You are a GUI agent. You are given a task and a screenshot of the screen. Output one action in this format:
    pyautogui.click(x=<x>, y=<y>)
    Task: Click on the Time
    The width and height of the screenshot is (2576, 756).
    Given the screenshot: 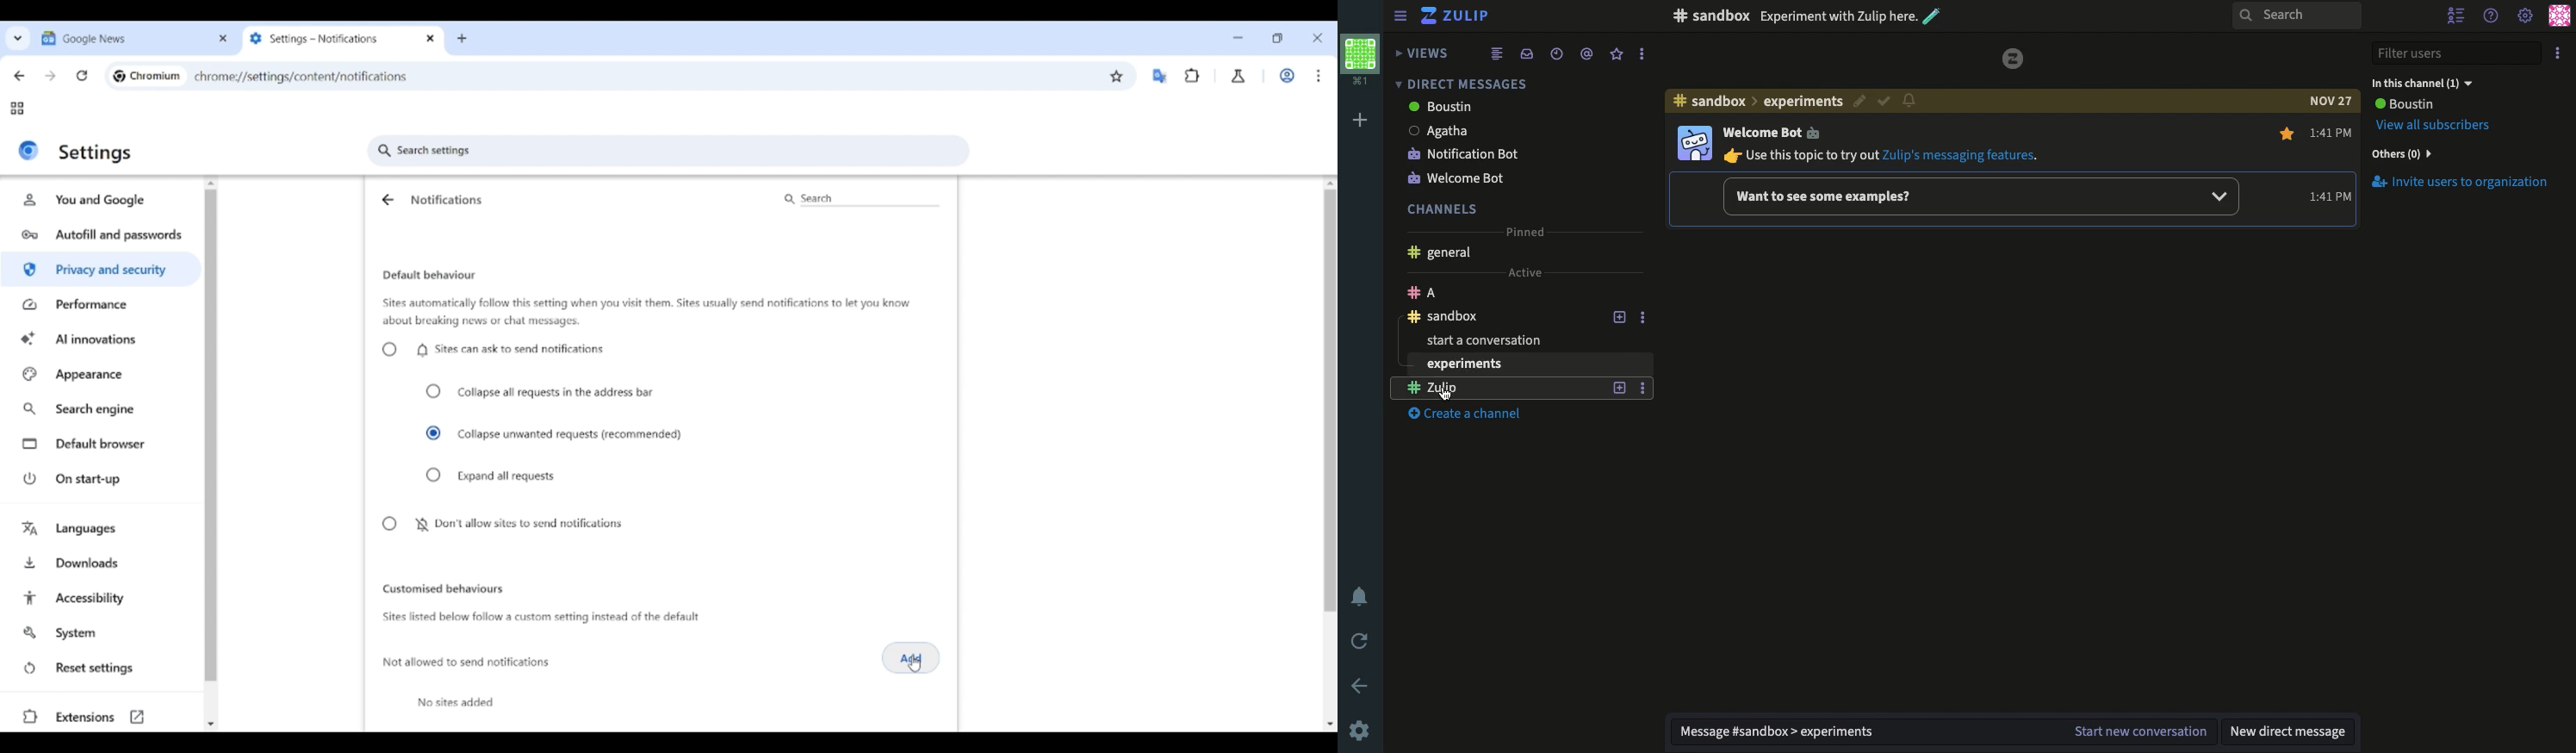 What is the action you would take?
    pyautogui.click(x=2332, y=130)
    